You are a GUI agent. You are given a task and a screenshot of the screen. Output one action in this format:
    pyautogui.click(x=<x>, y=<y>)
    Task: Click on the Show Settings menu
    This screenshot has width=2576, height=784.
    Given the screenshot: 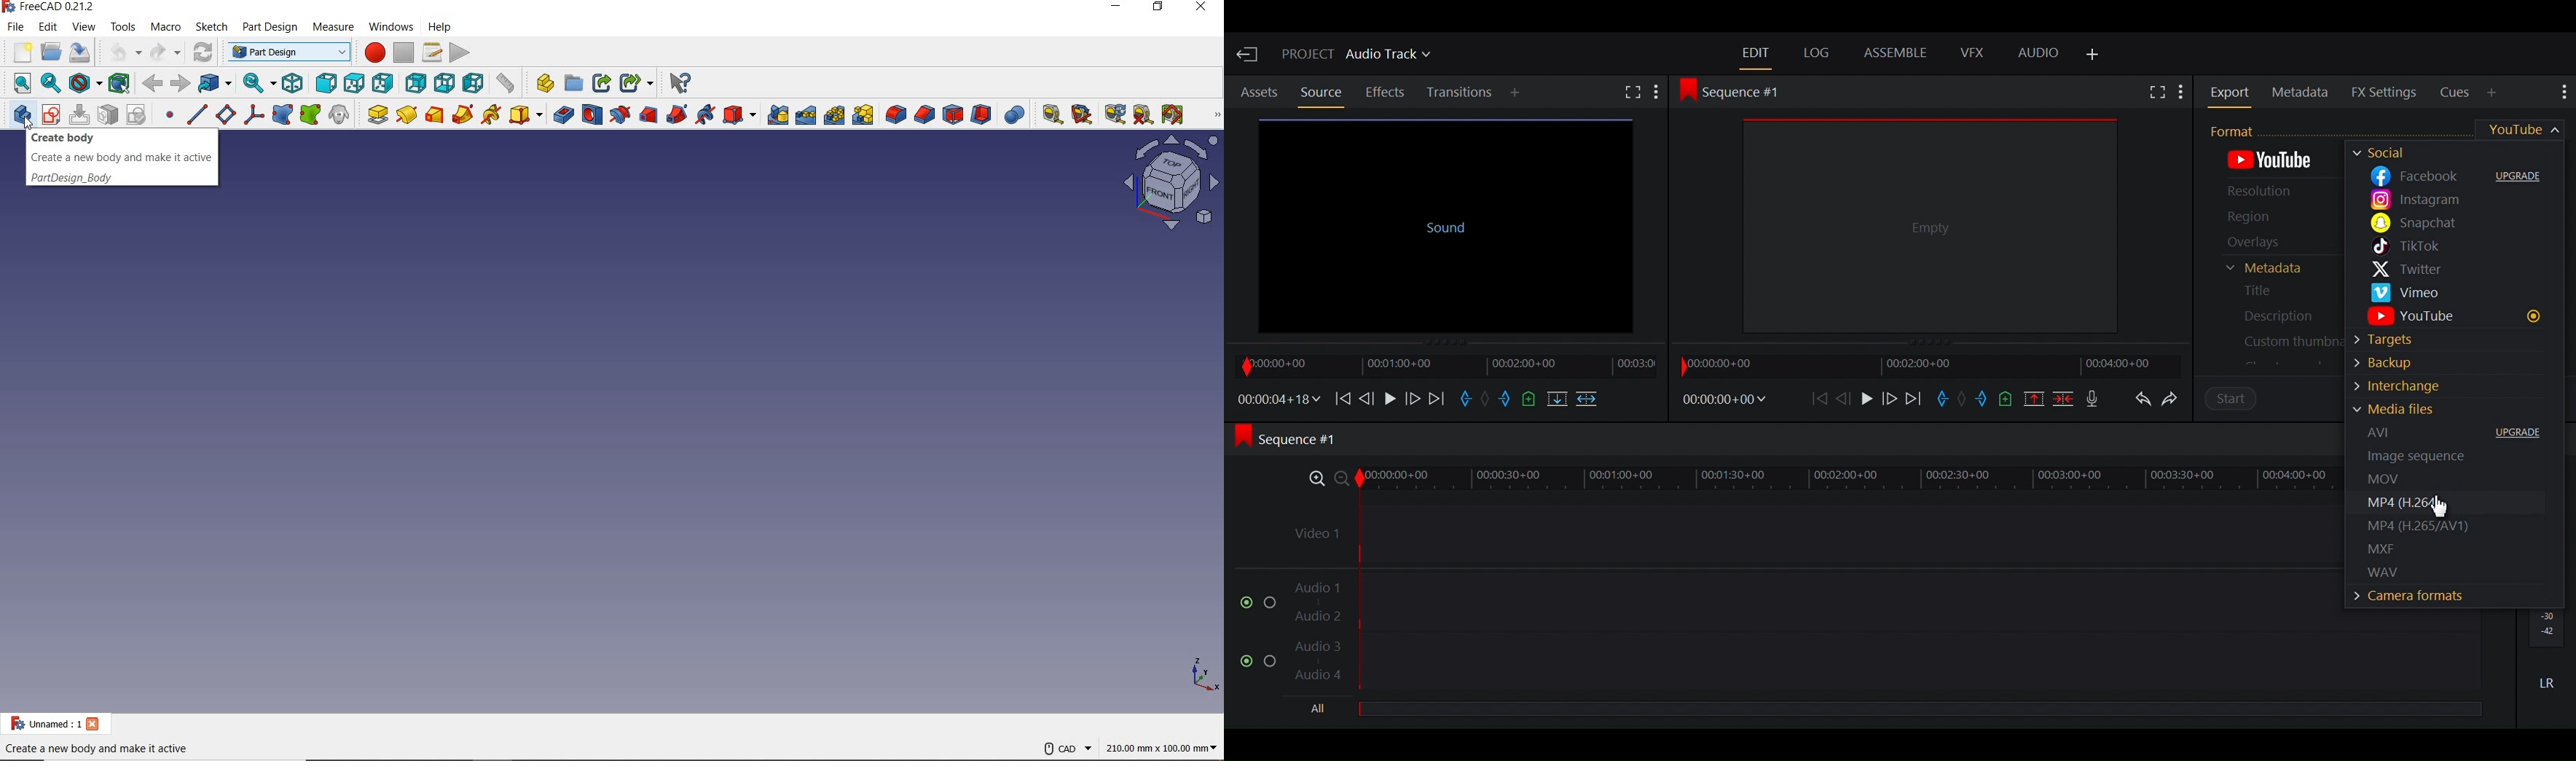 What is the action you would take?
    pyautogui.click(x=2182, y=94)
    